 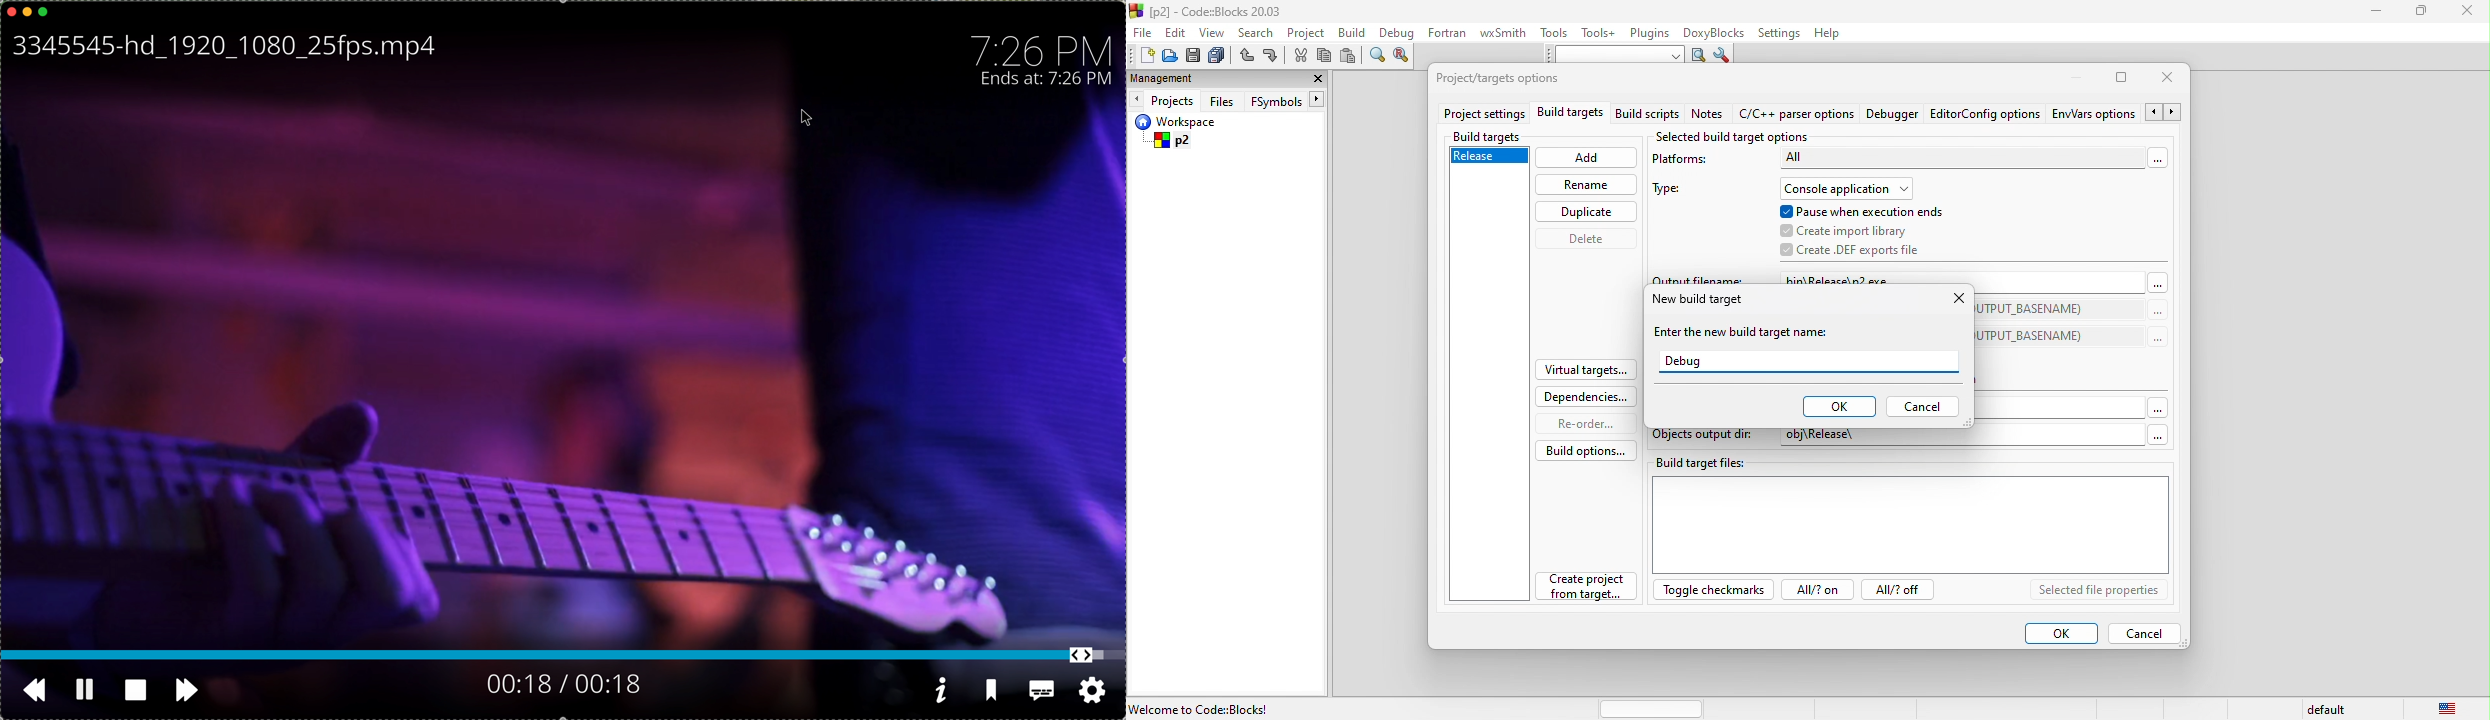 I want to click on release, so click(x=1490, y=157).